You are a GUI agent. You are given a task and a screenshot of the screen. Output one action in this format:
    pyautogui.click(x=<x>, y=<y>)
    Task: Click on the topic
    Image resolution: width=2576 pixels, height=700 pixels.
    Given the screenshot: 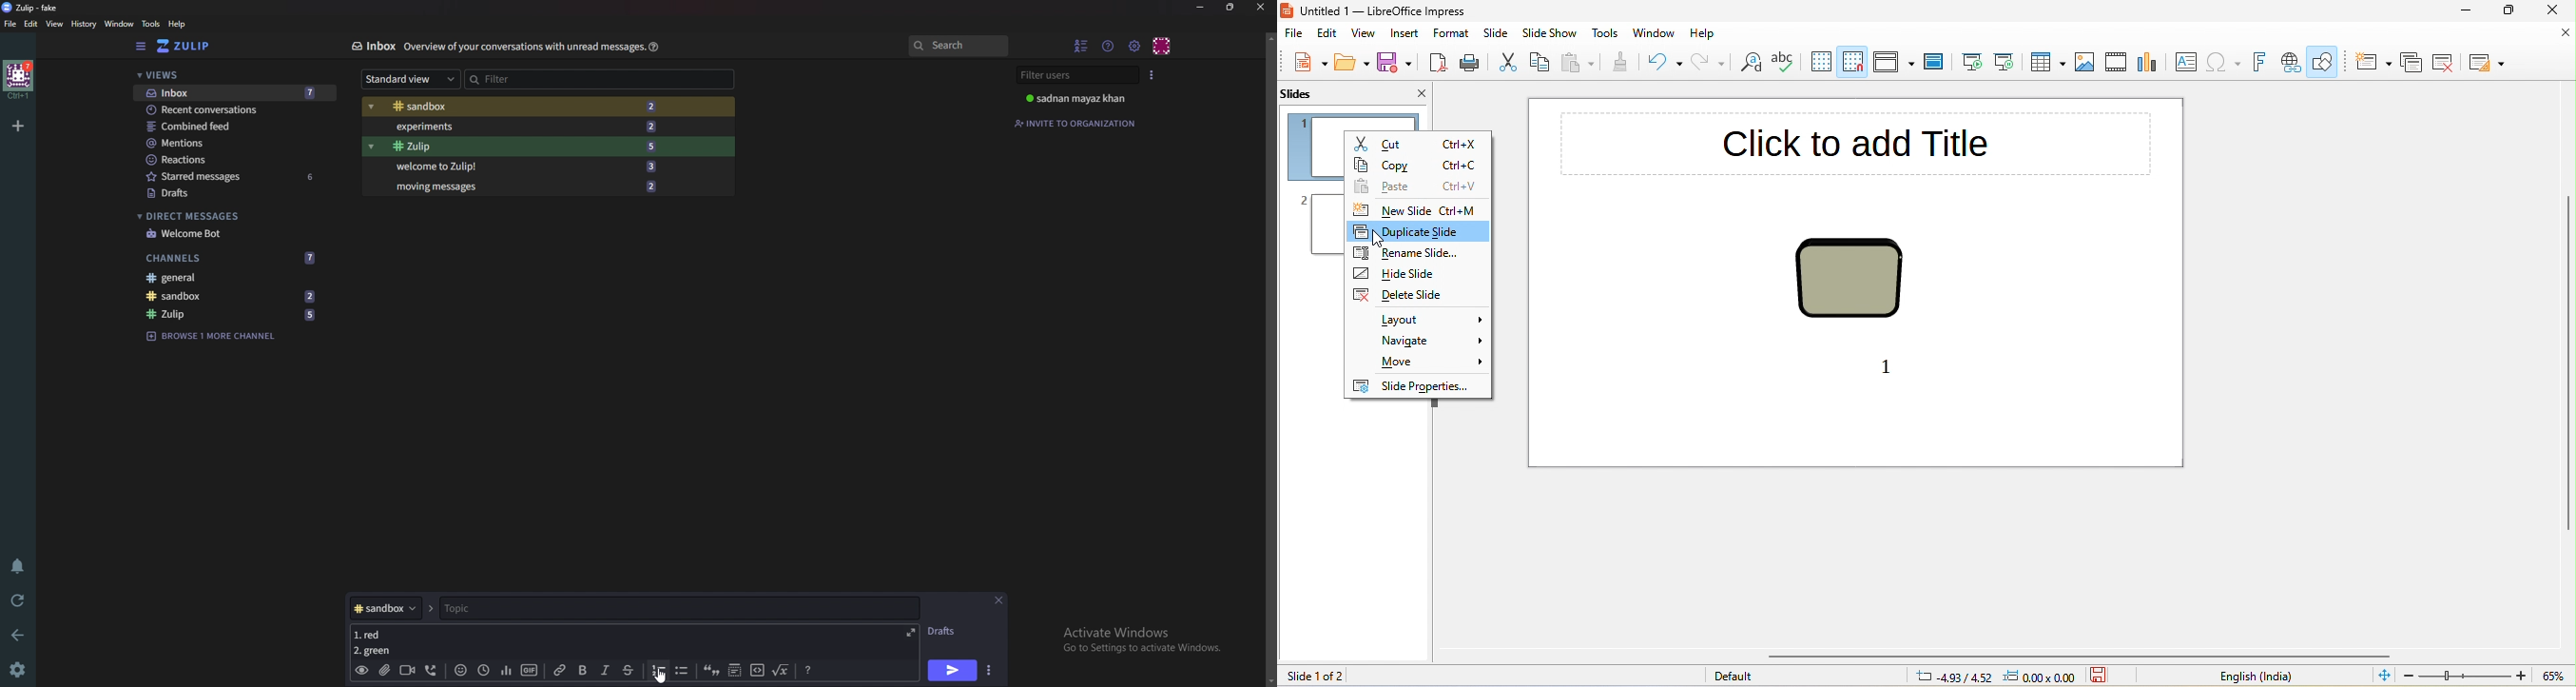 What is the action you would take?
    pyautogui.click(x=504, y=608)
    